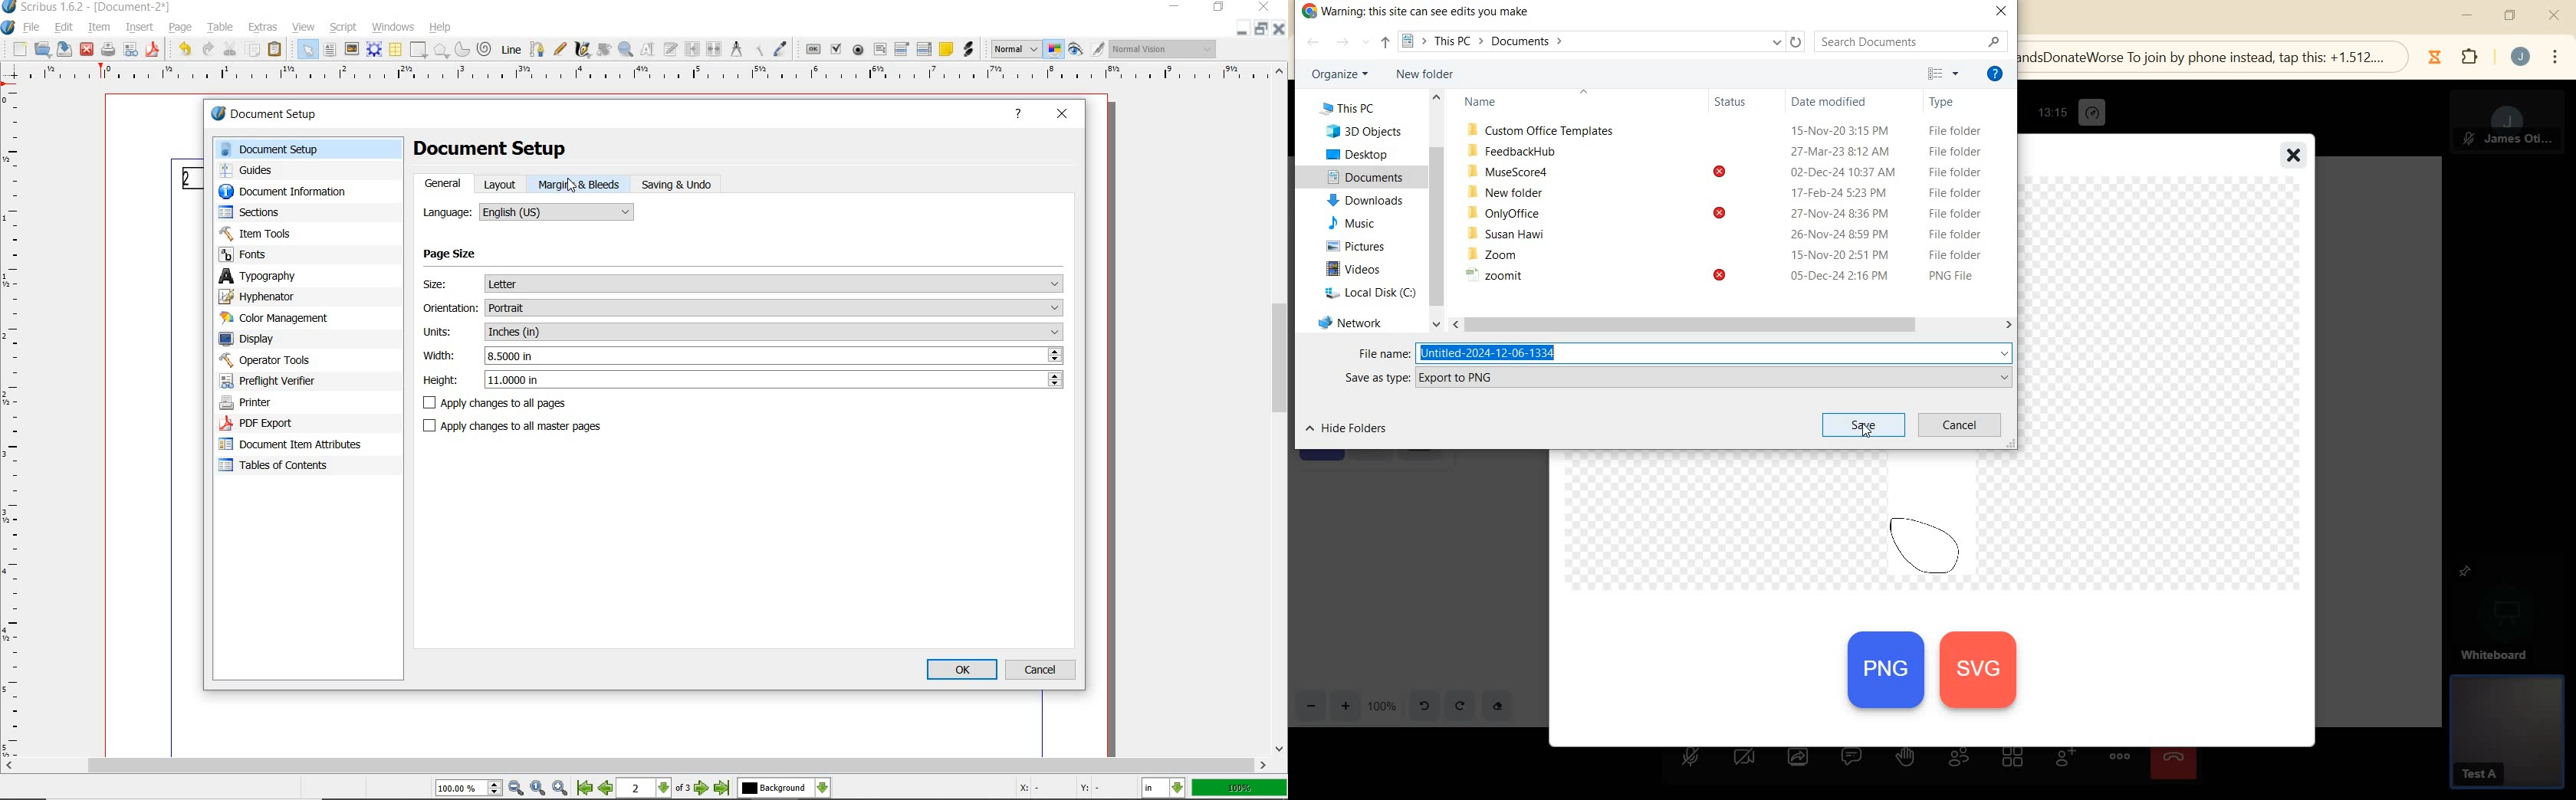  I want to click on color management, so click(279, 320).